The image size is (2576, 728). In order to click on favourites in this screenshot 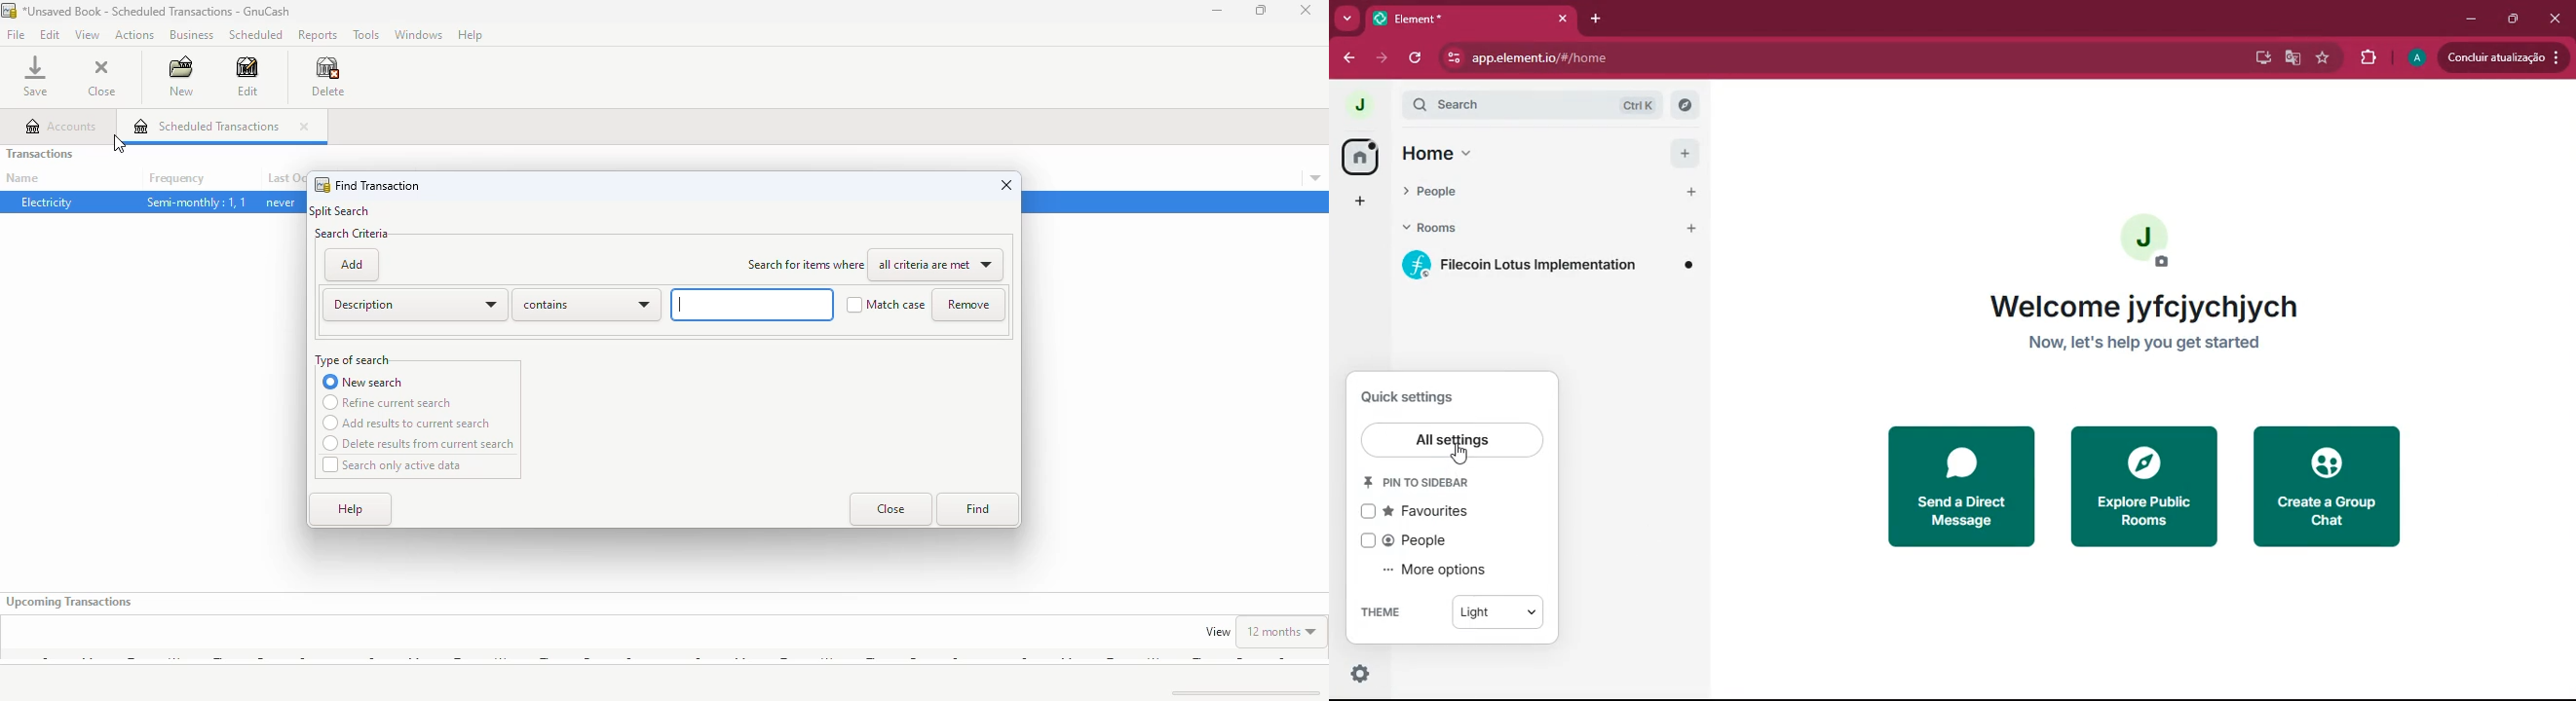, I will do `click(1422, 511)`.